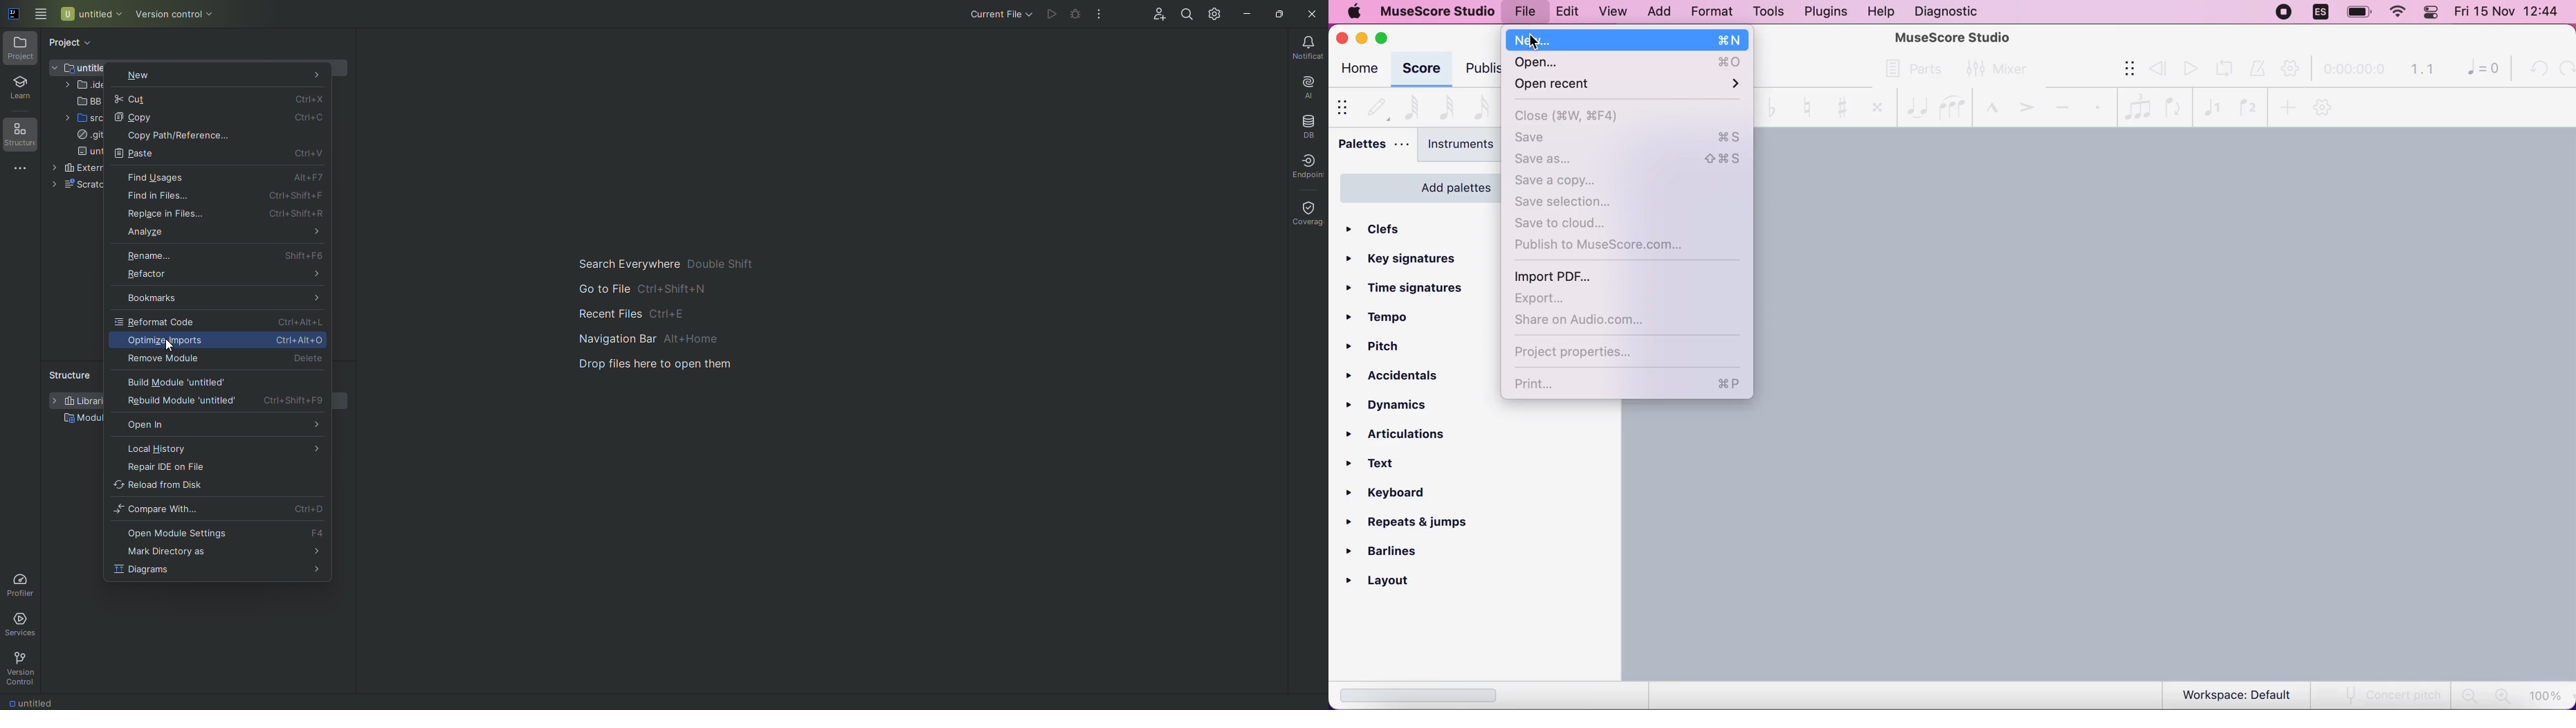  I want to click on barlines, so click(1408, 551).